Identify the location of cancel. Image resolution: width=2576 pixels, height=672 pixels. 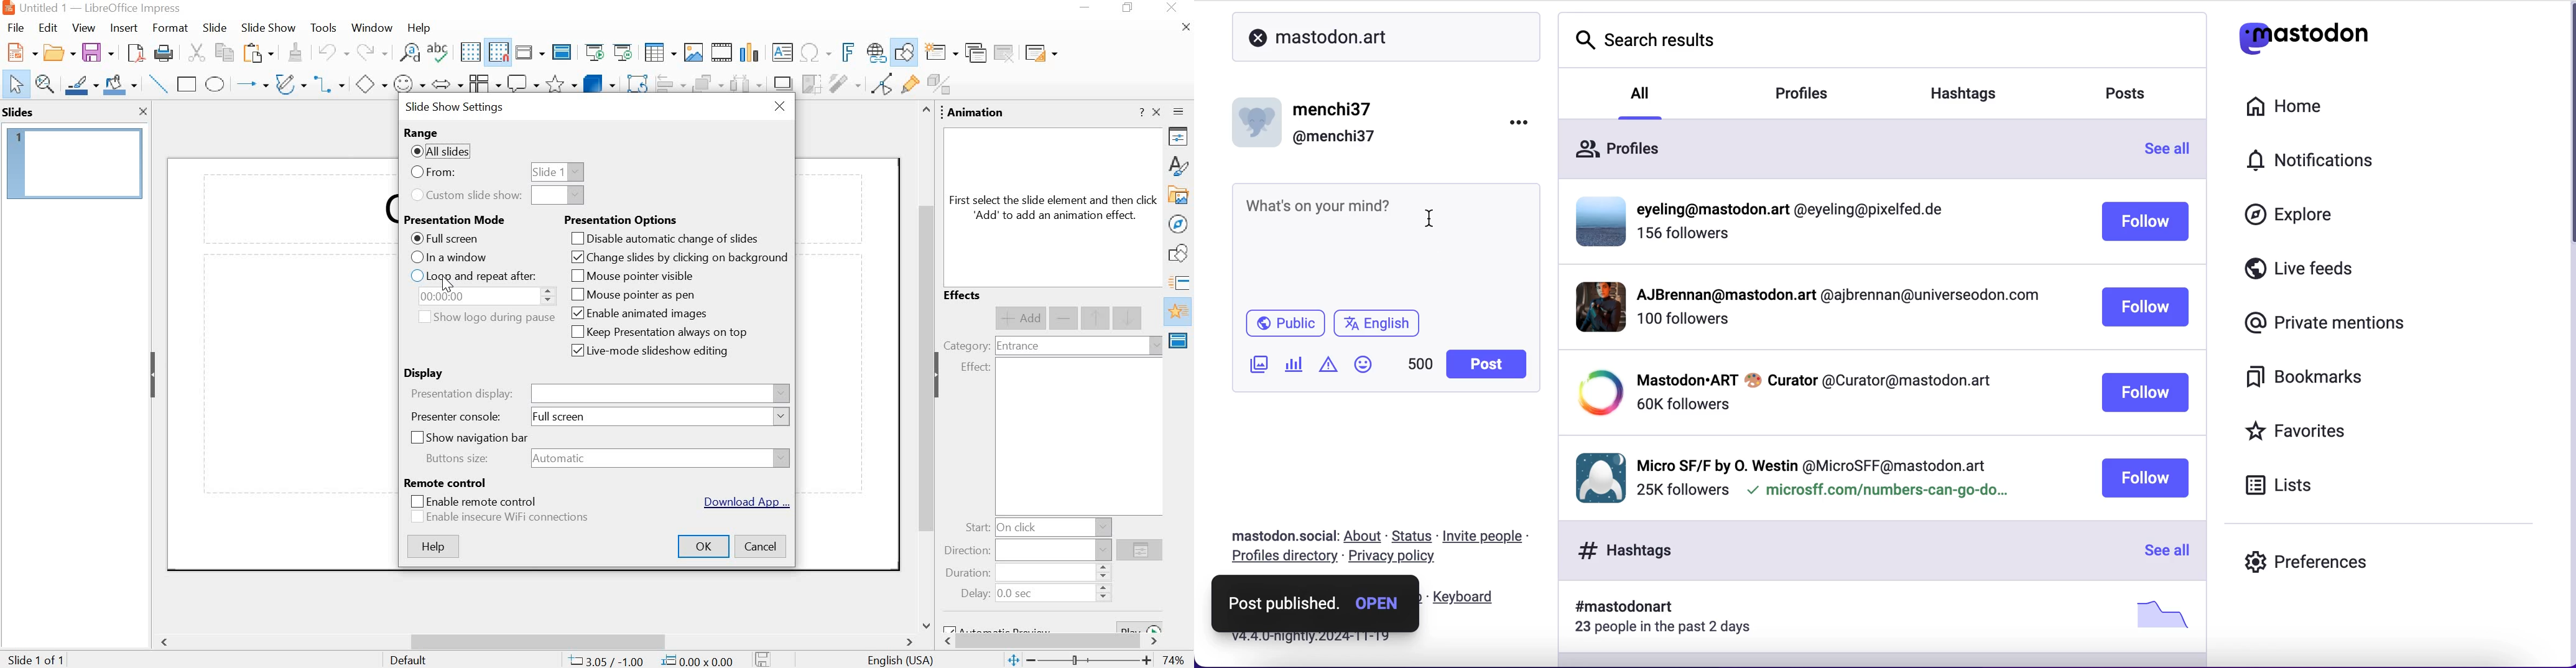
(761, 548).